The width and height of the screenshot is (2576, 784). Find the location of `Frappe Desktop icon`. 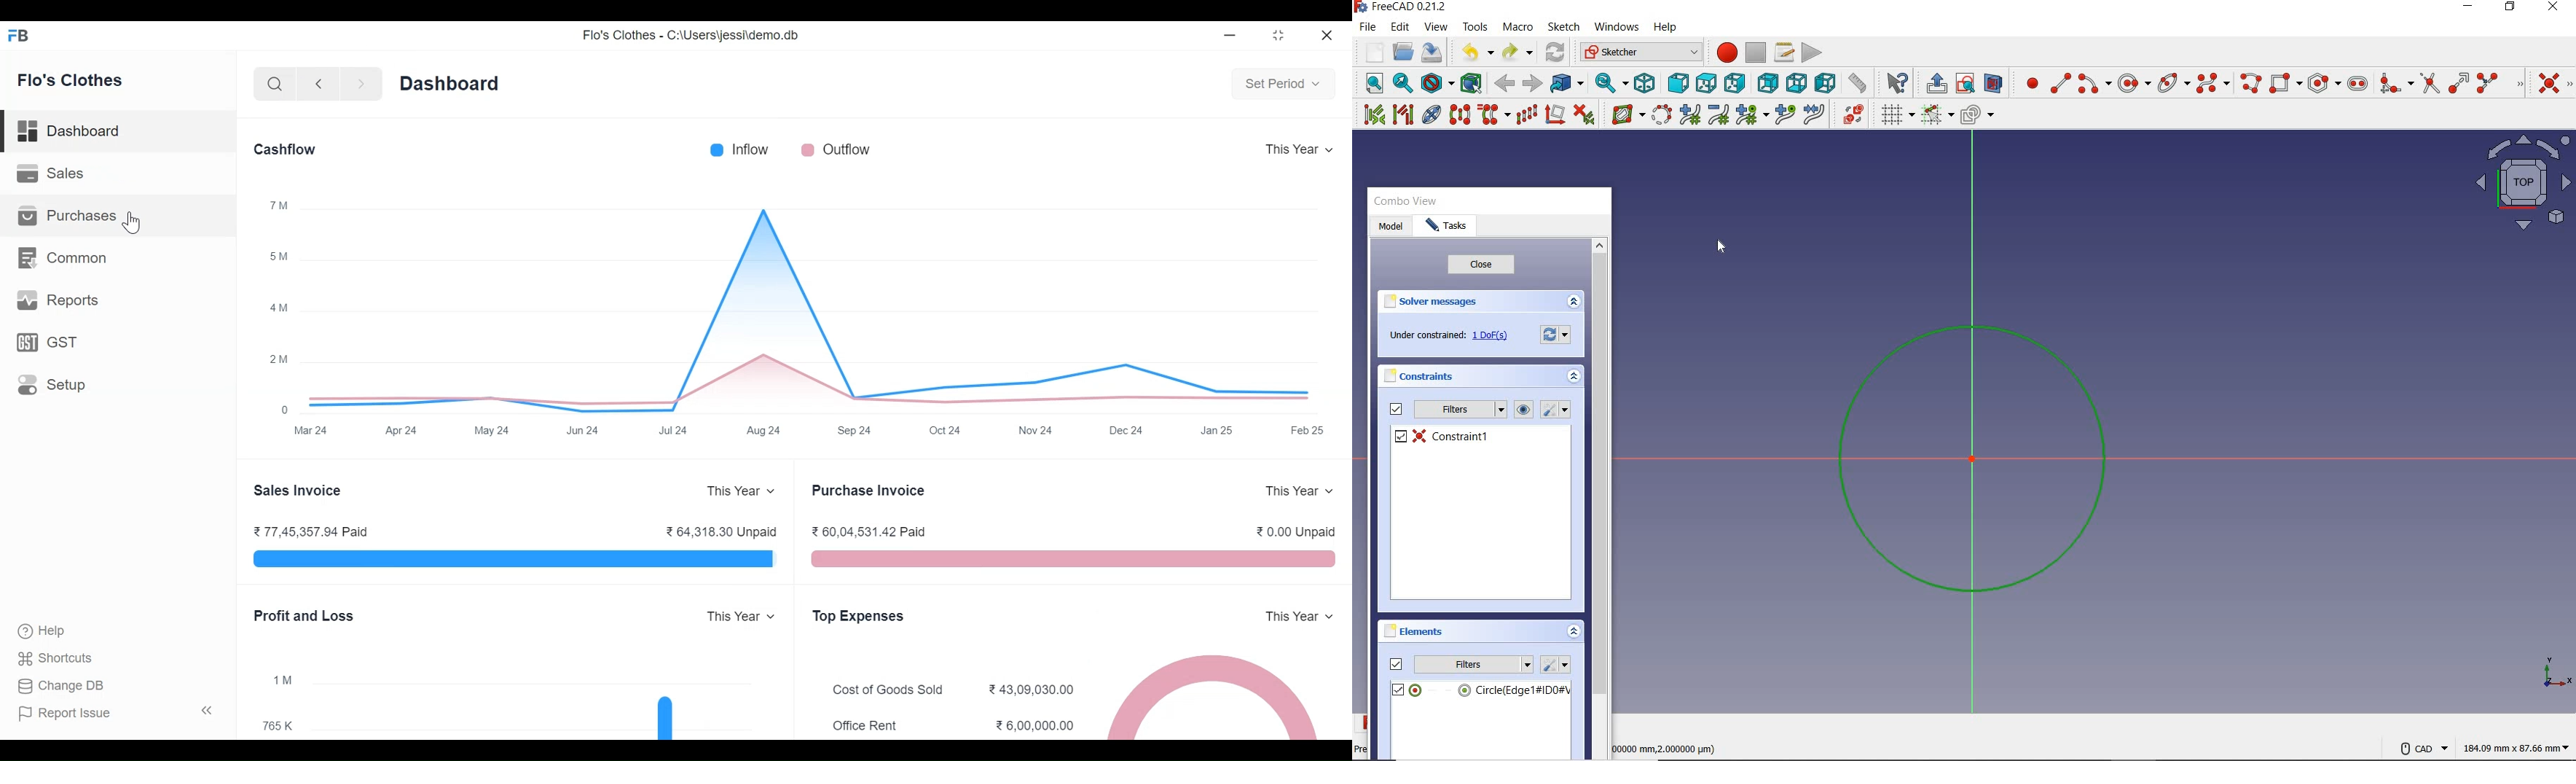

Frappe Desktop icon is located at coordinates (22, 37).